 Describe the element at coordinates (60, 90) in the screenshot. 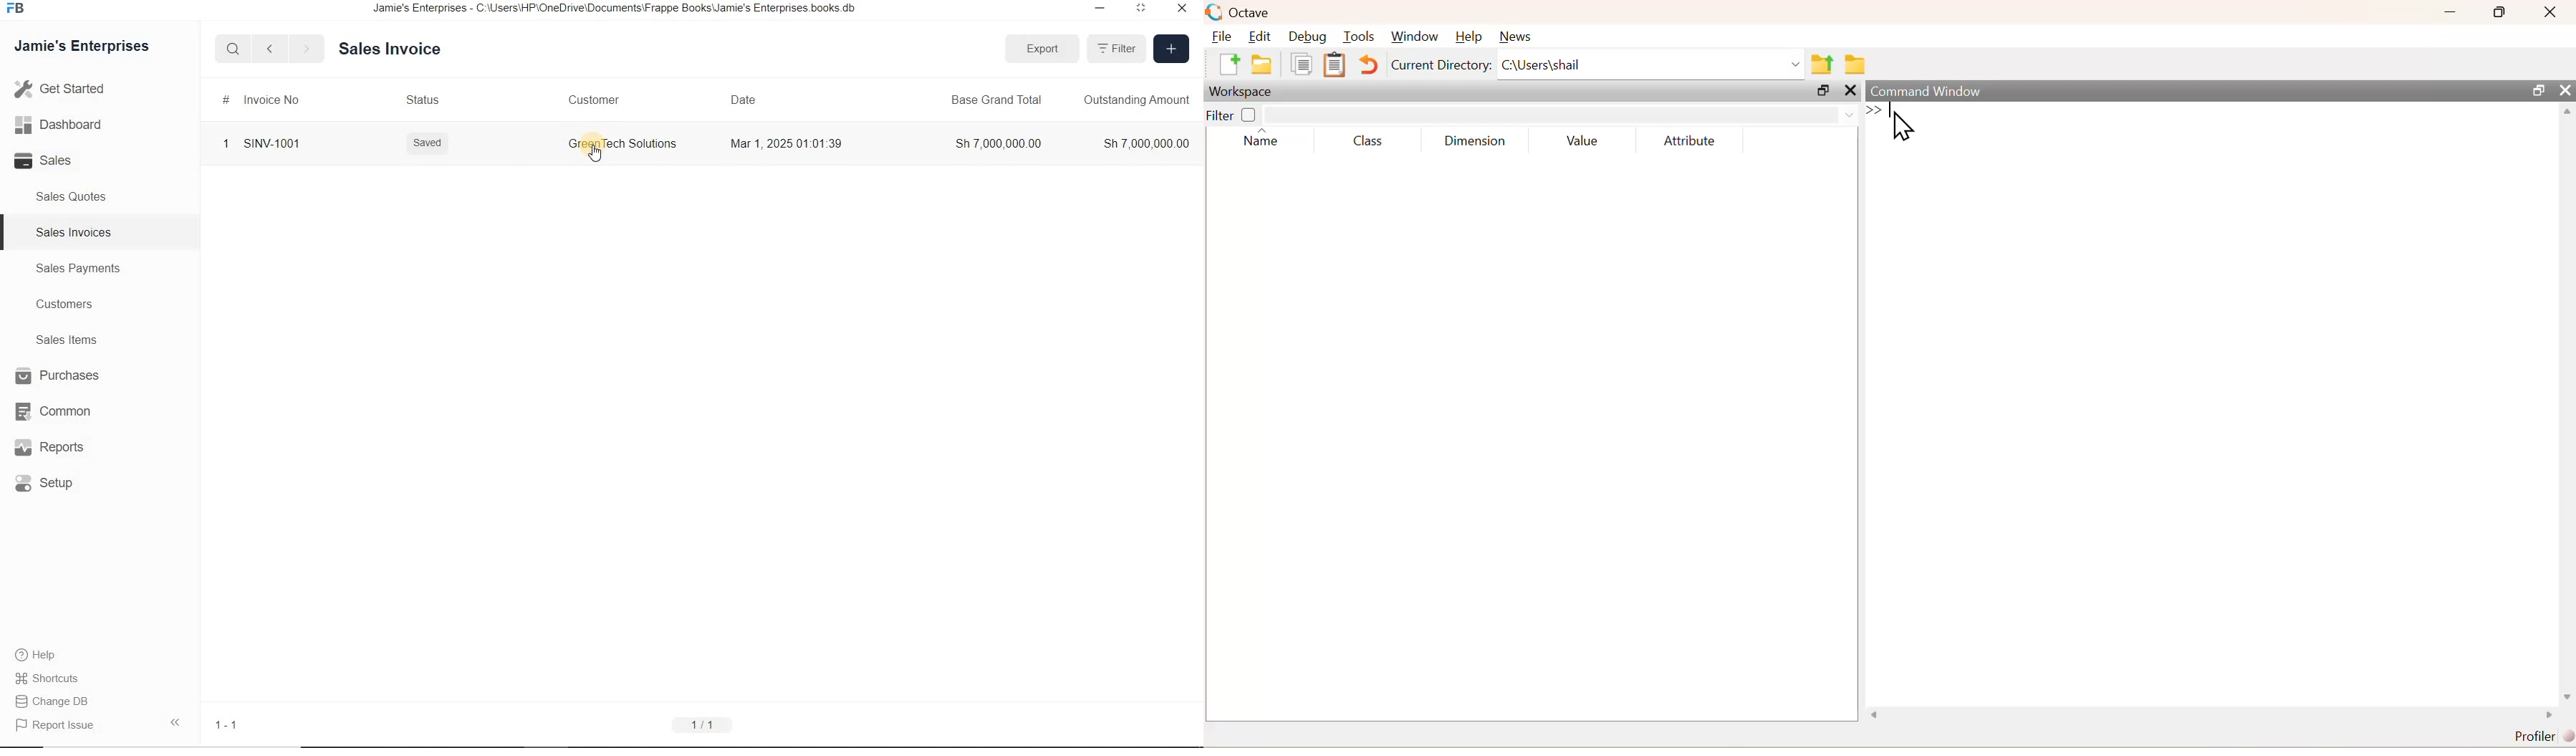

I see `Get Started` at that location.